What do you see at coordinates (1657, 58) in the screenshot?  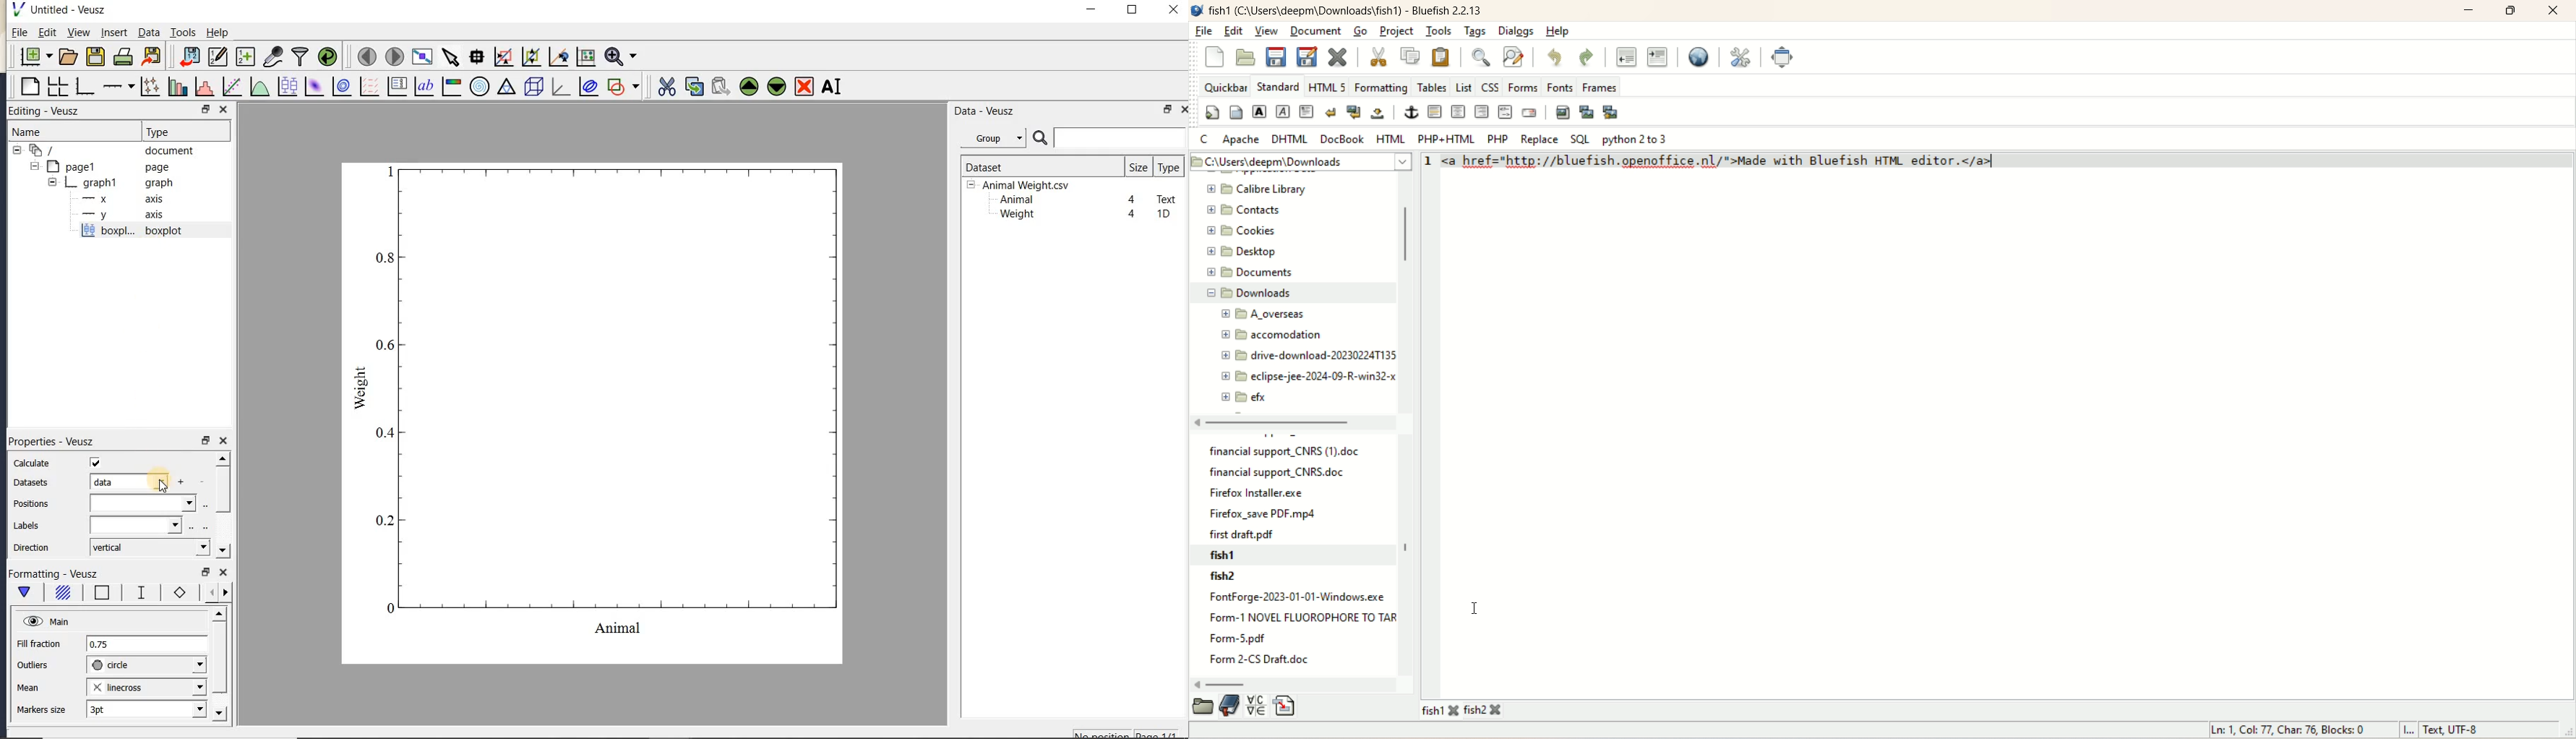 I see `indent` at bounding box center [1657, 58].